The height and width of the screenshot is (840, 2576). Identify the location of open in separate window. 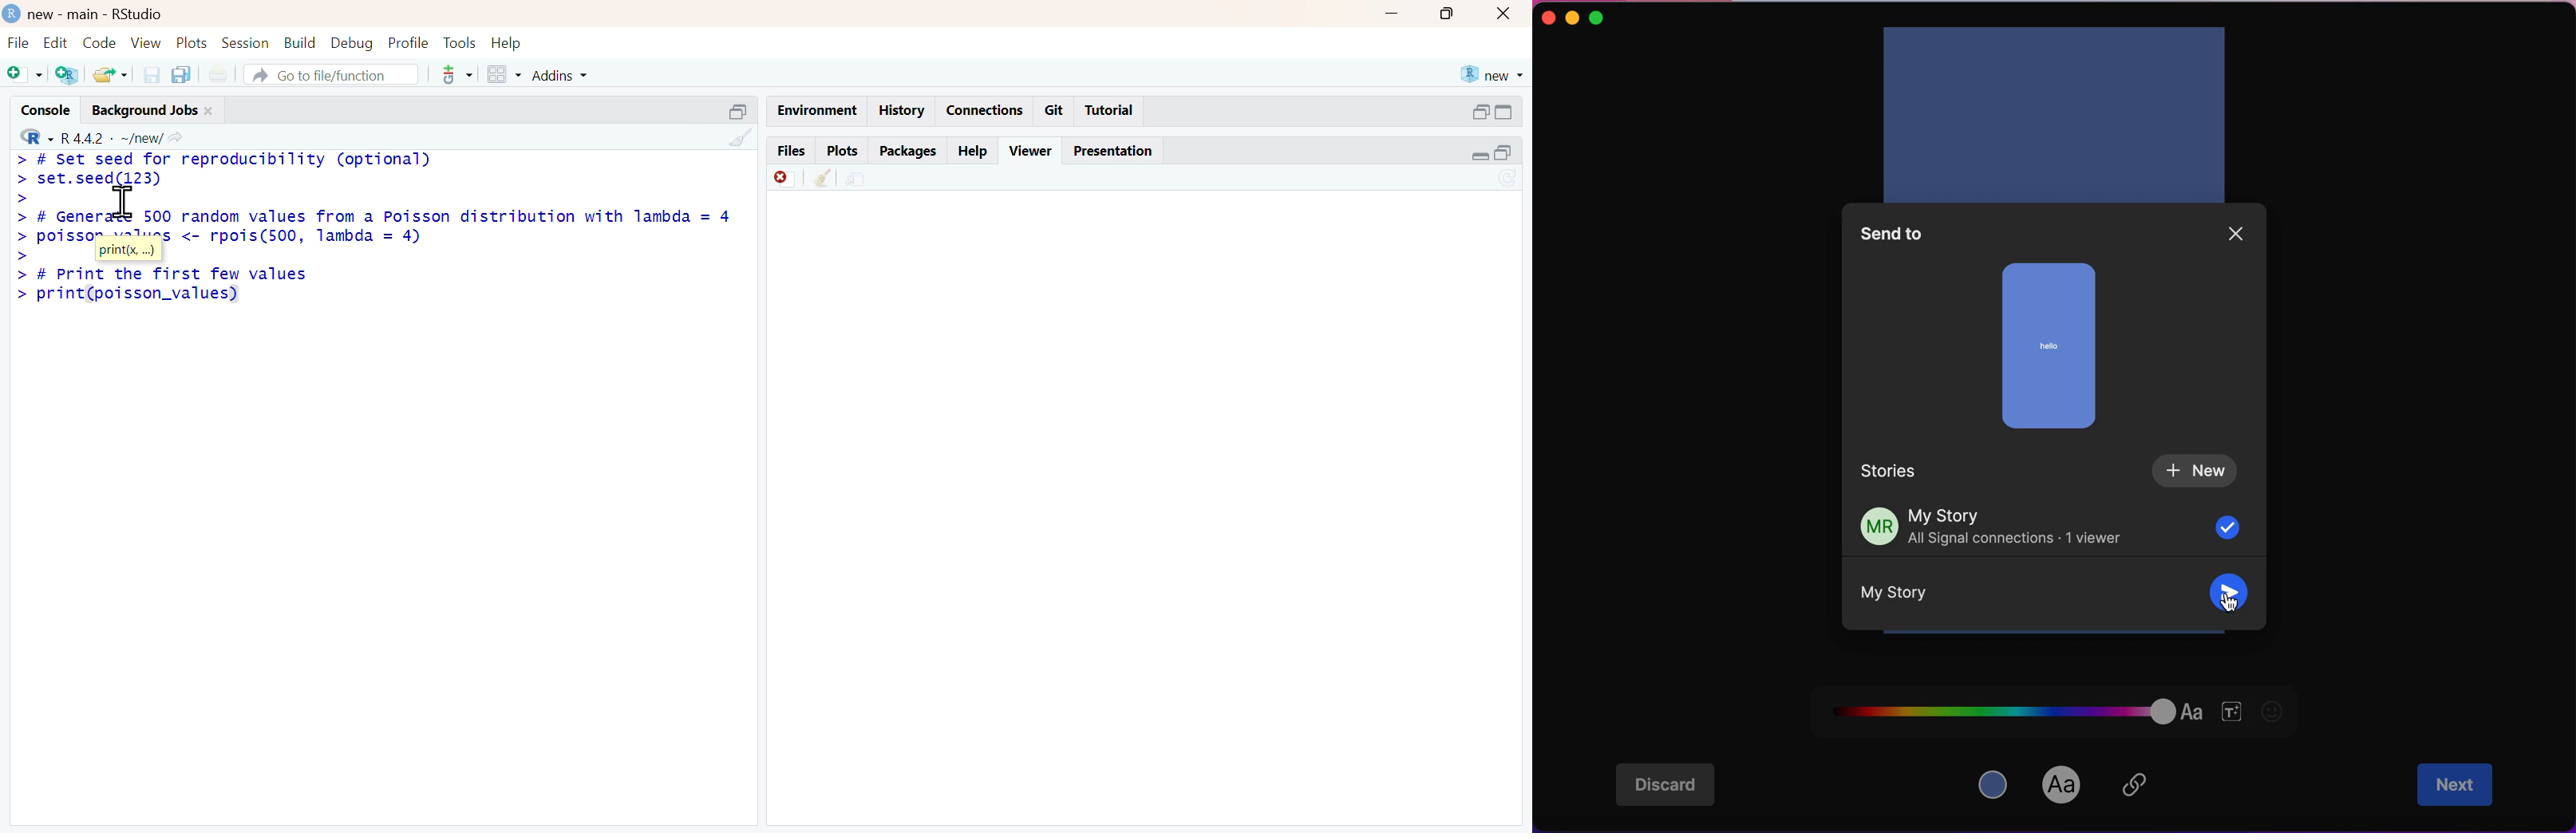
(1503, 152).